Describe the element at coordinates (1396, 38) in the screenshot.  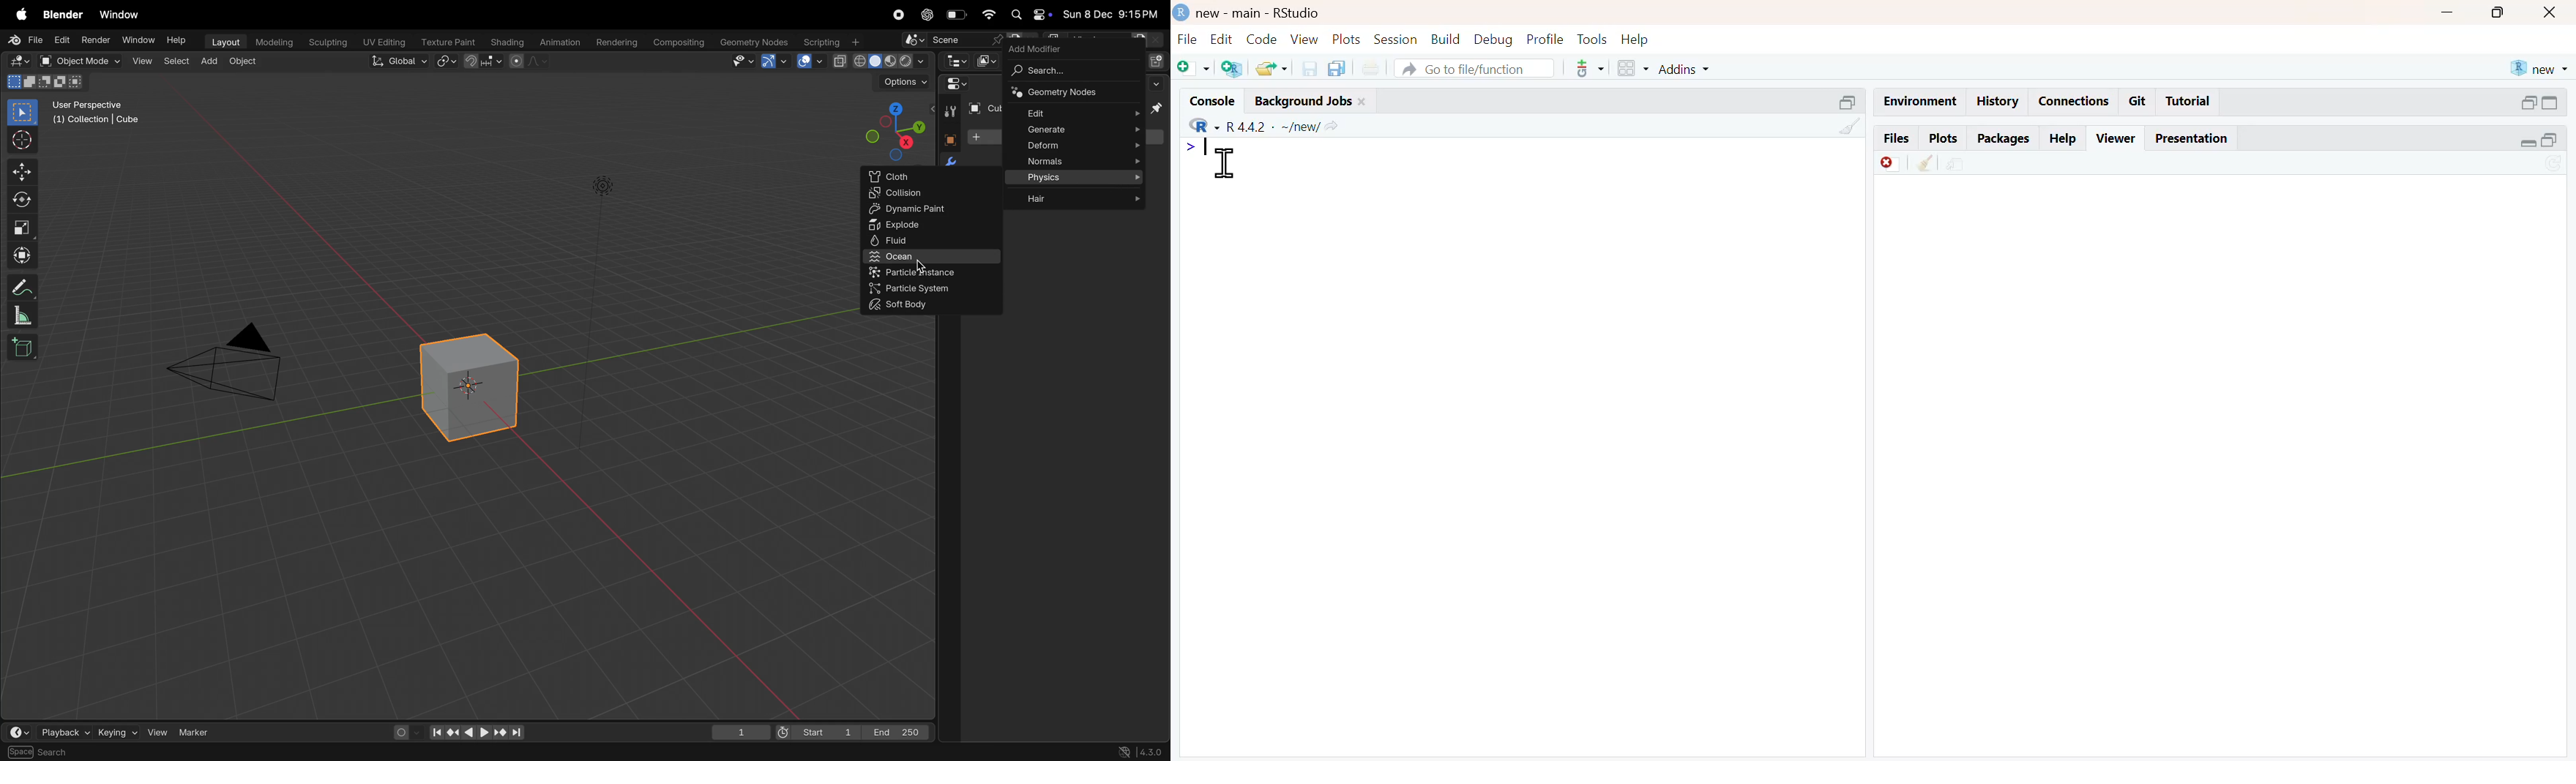
I see `session` at that location.